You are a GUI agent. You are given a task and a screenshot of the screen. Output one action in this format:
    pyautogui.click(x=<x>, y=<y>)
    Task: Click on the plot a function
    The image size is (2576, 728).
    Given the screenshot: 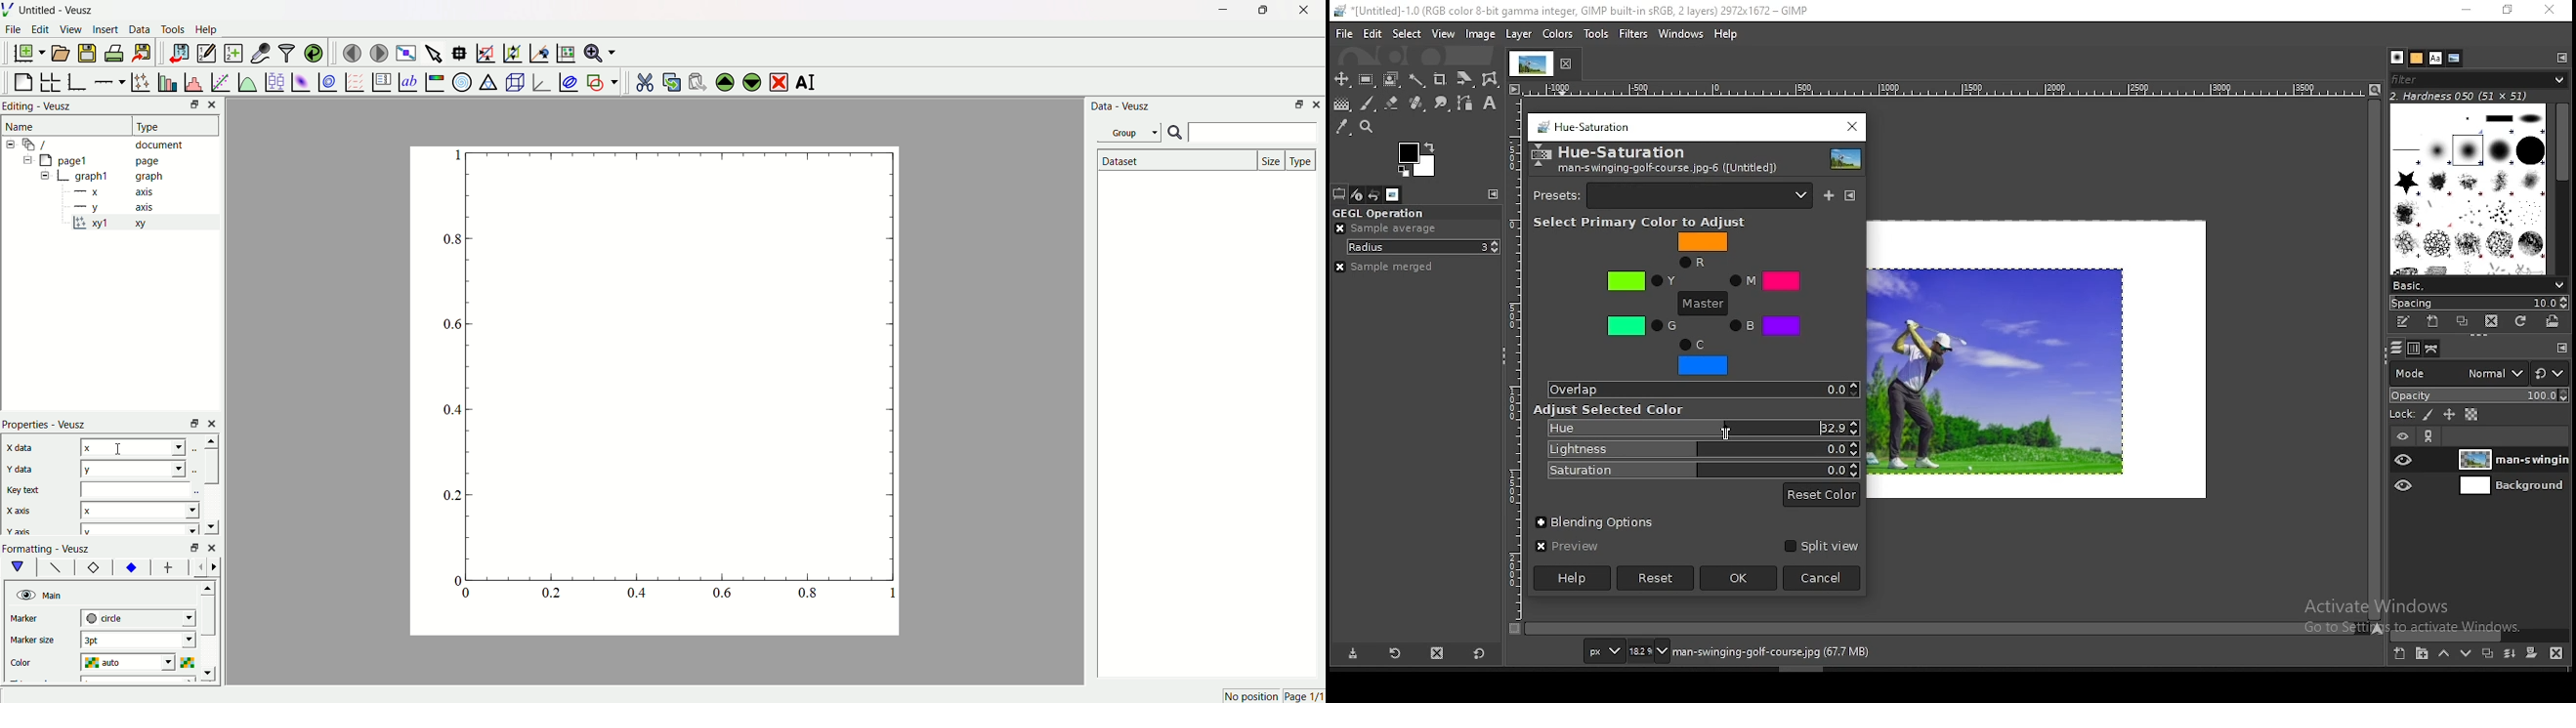 What is the action you would take?
    pyautogui.click(x=247, y=81)
    